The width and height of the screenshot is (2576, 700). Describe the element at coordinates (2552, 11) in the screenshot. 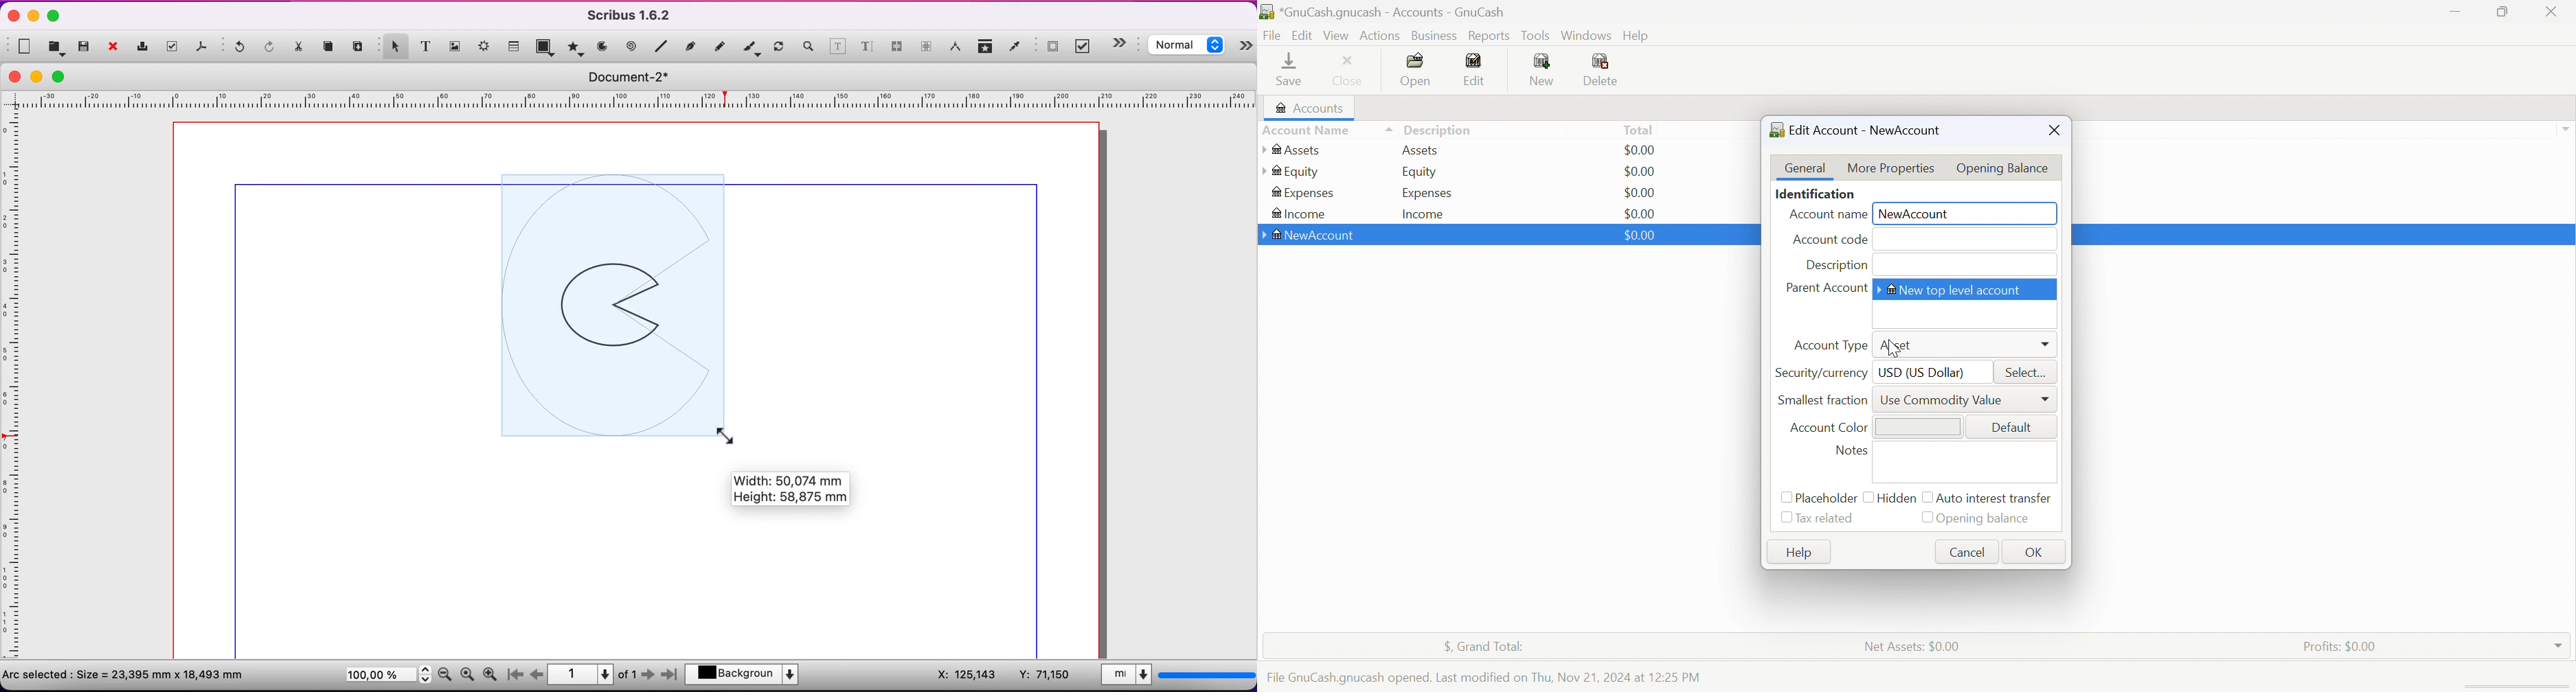

I see `Close` at that location.